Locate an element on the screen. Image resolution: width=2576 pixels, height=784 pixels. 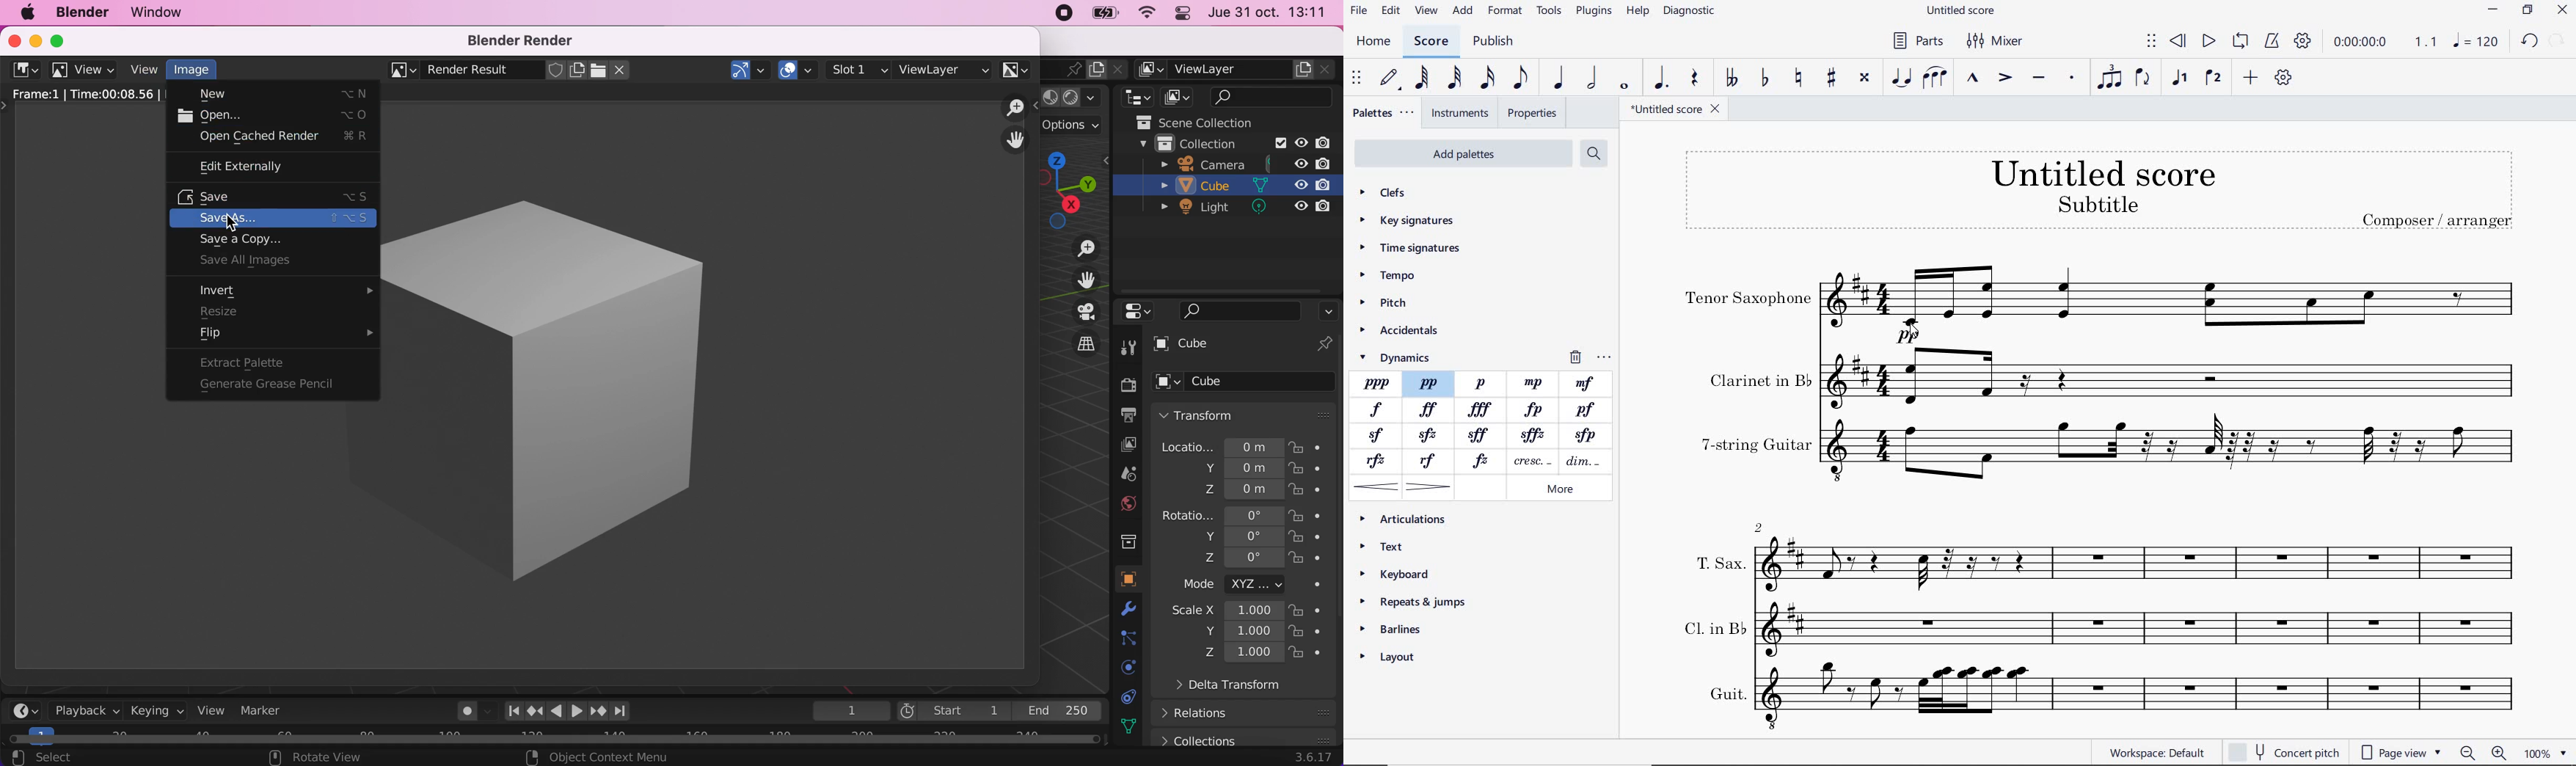
playback is located at coordinates (84, 712).